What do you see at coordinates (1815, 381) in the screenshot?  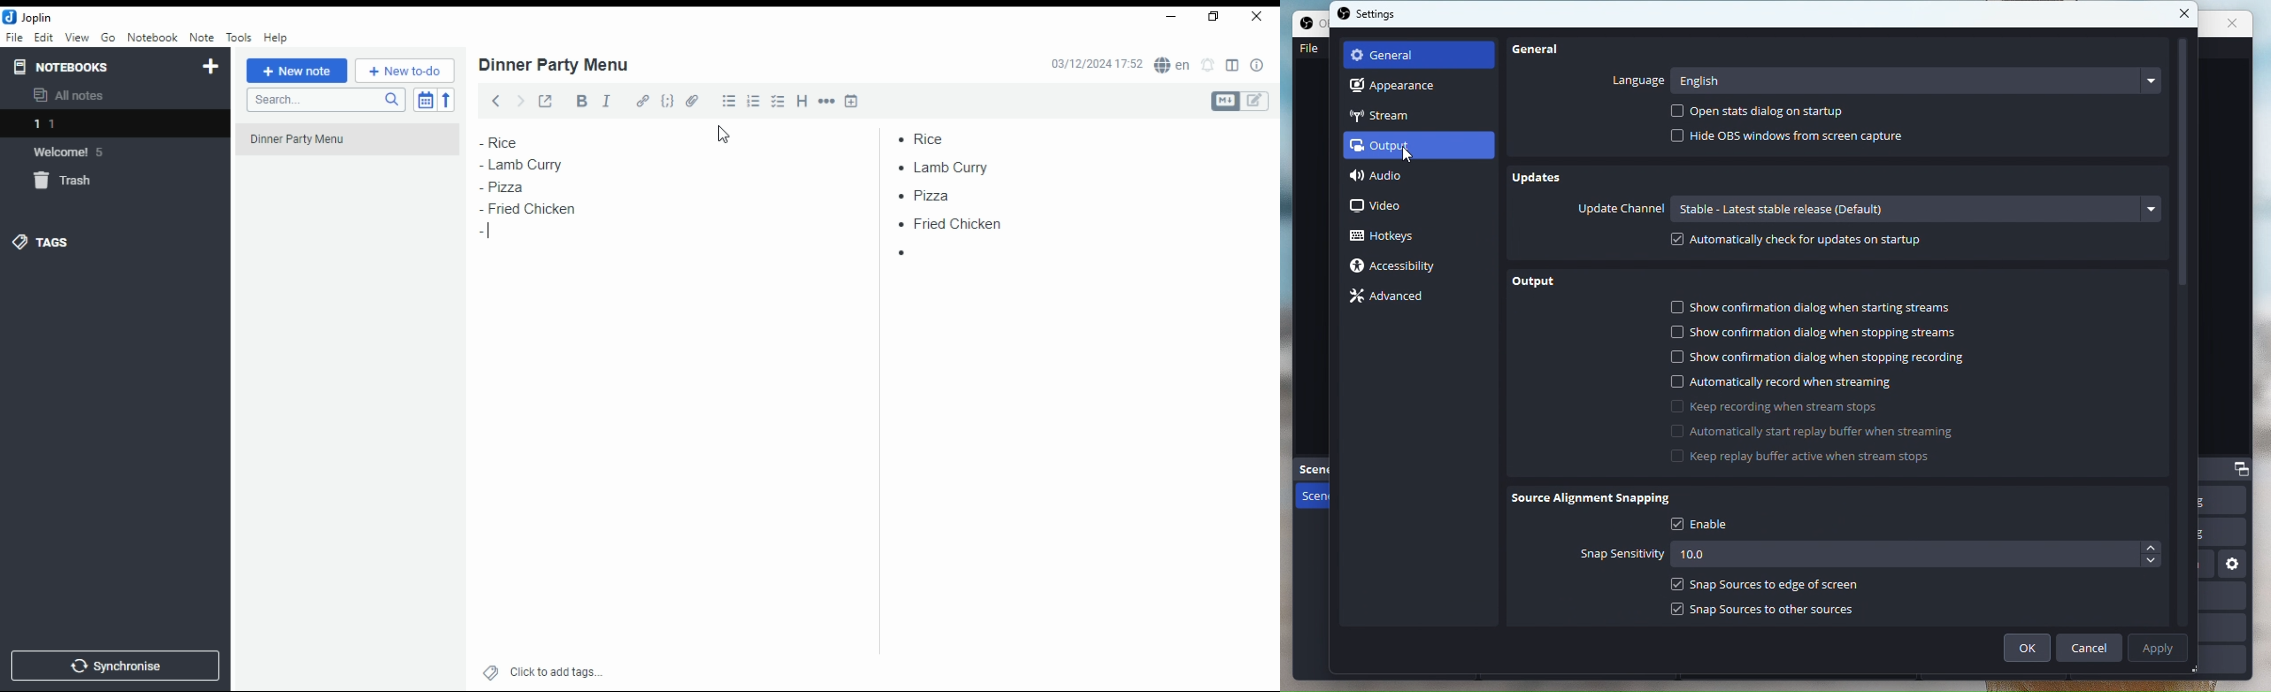 I see `Automatically record when streaming` at bounding box center [1815, 381].